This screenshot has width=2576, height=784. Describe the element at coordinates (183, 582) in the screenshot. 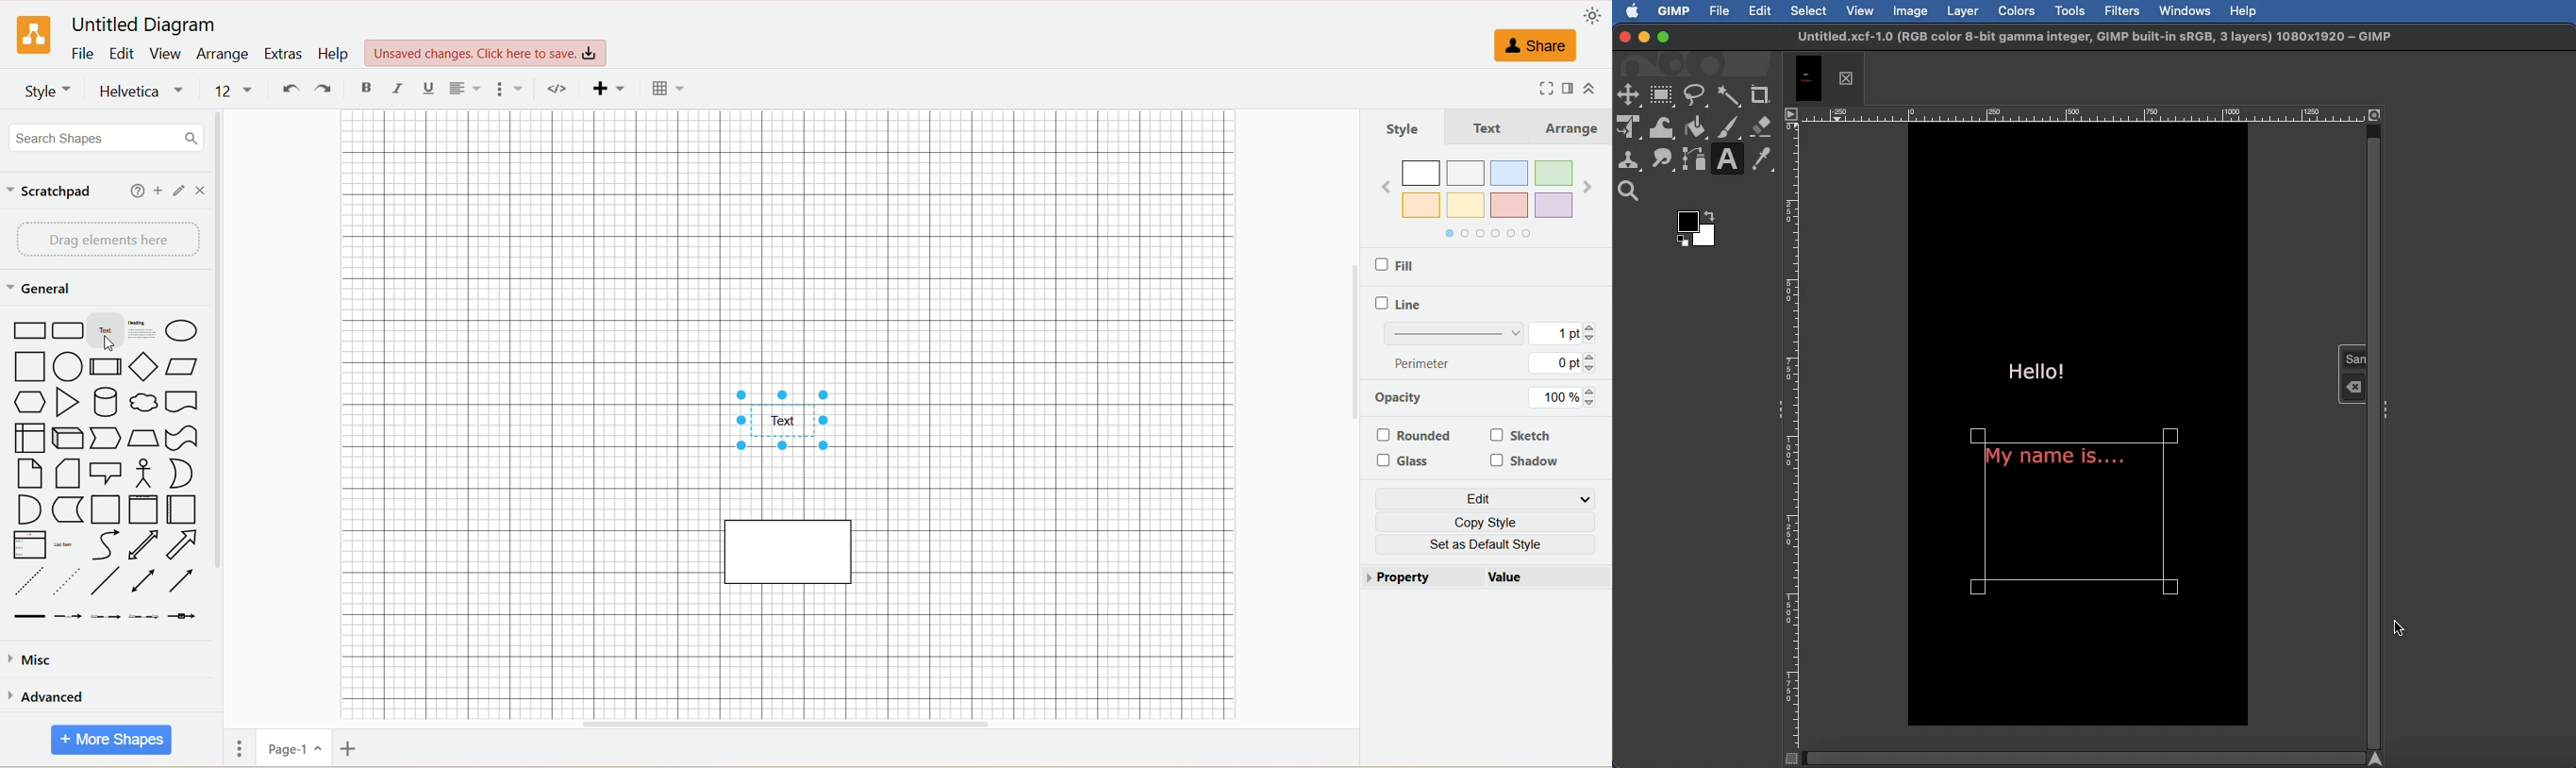

I see `directional connector` at that location.